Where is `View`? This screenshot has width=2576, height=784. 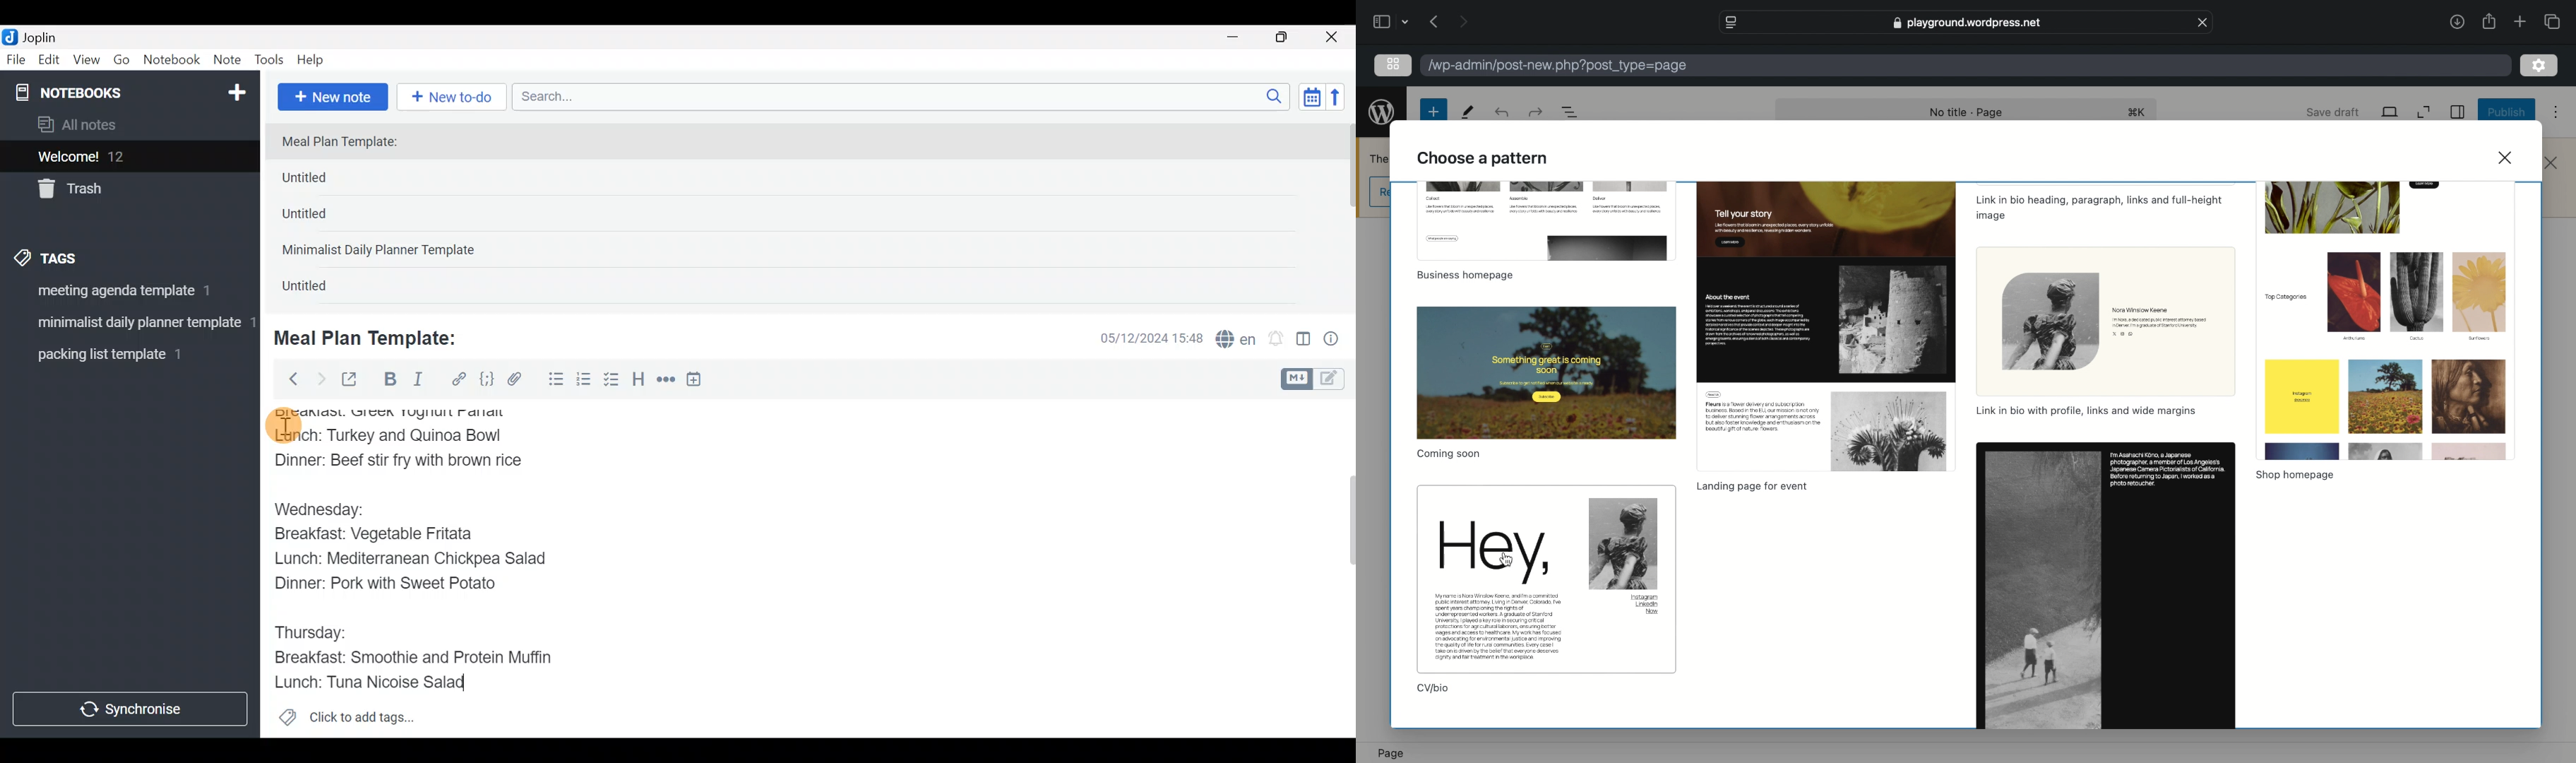 View is located at coordinates (86, 62).